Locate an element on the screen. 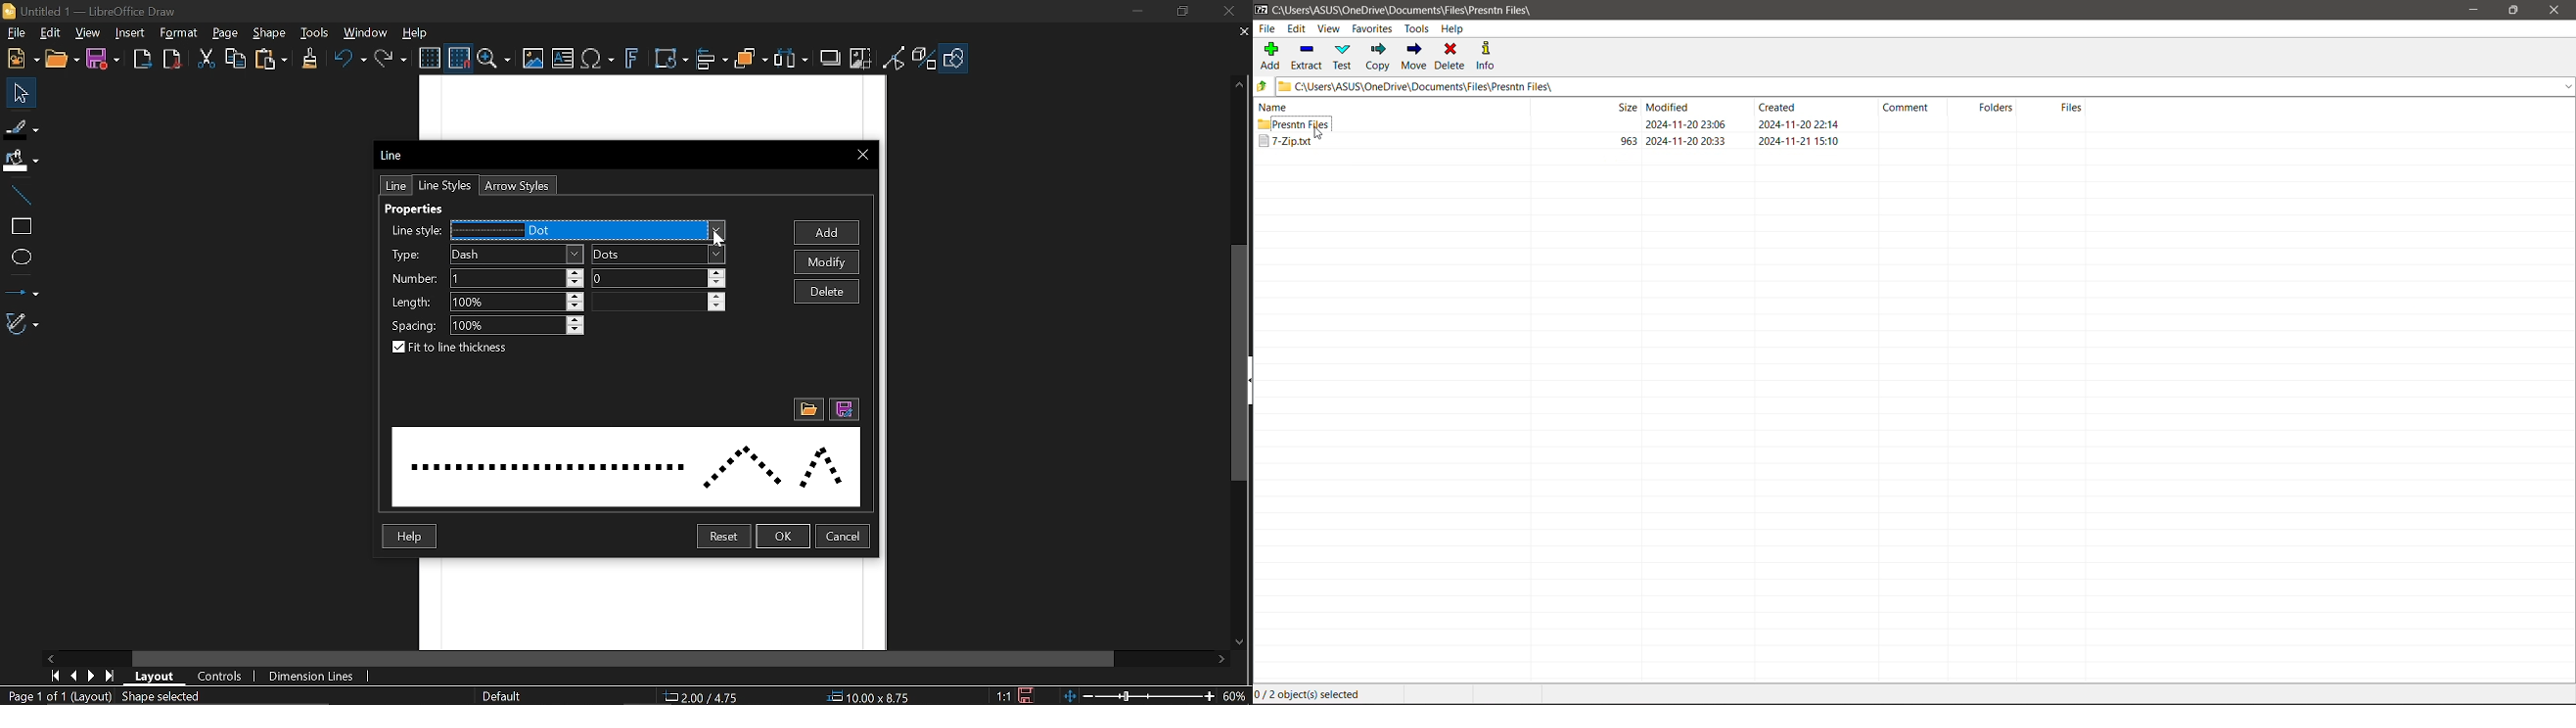  Snap to grid is located at coordinates (457, 57).